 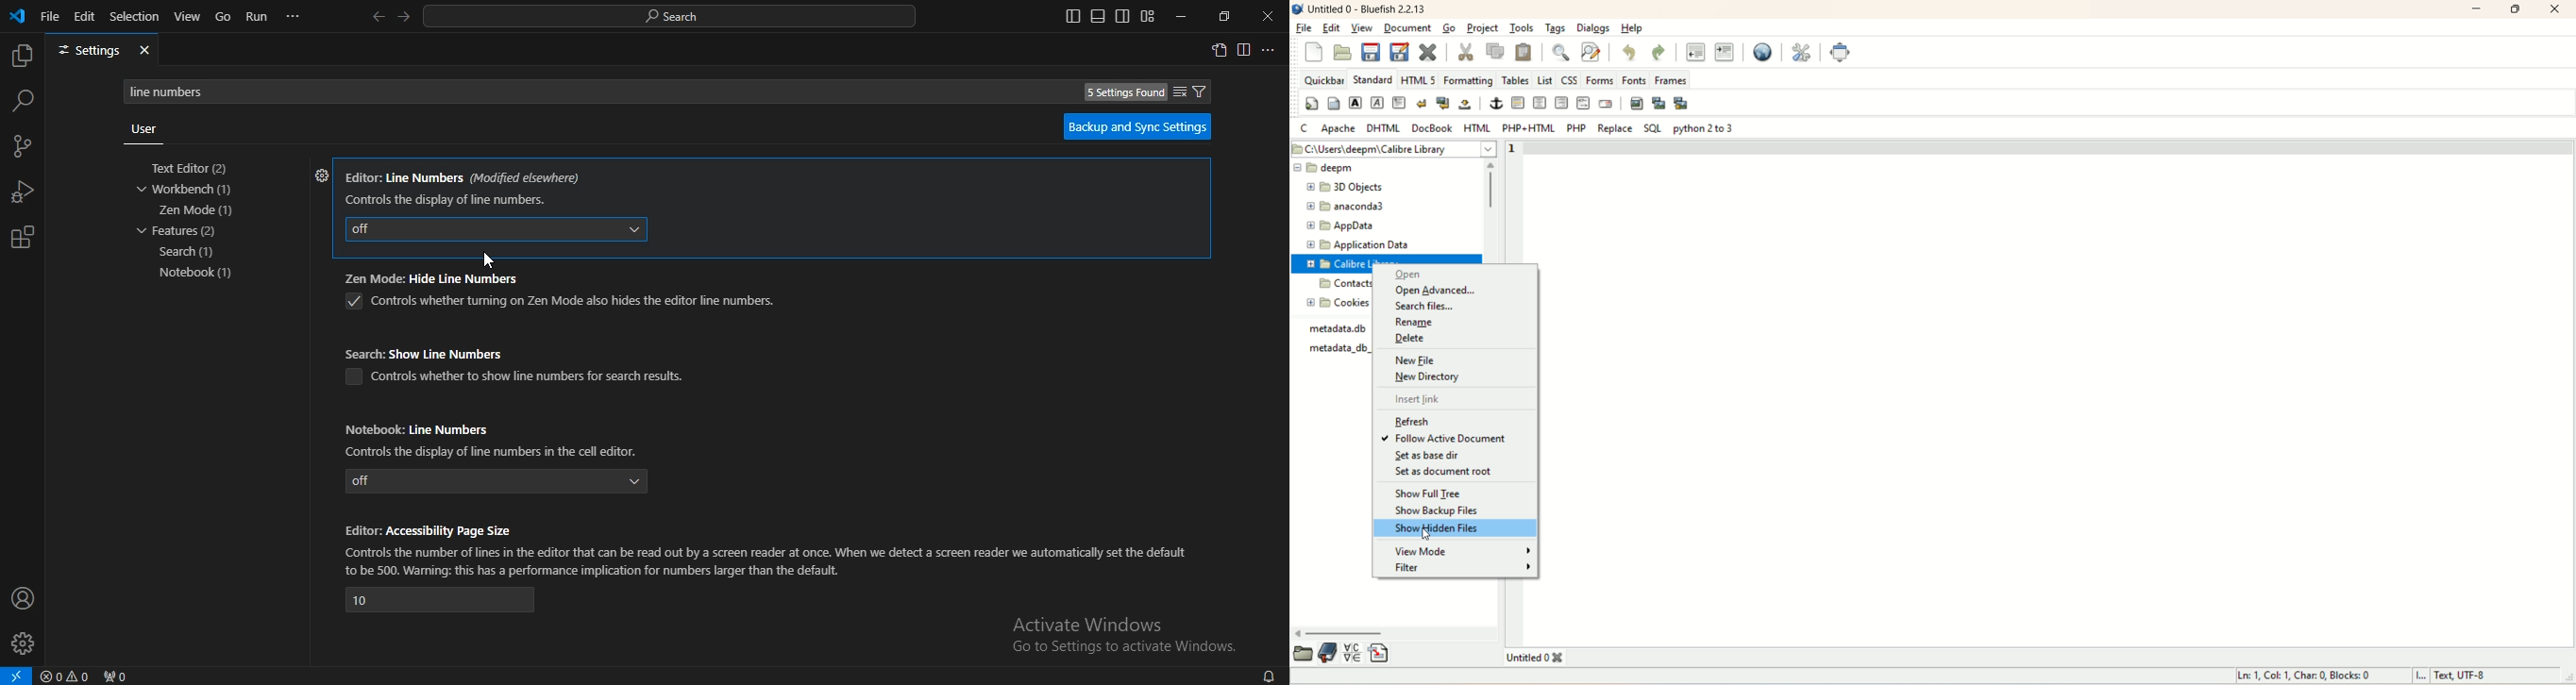 I want to click on Editor: Line Numbers (Modified elsewhere)
Controls the display of line numbers., so click(x=464, y=186).